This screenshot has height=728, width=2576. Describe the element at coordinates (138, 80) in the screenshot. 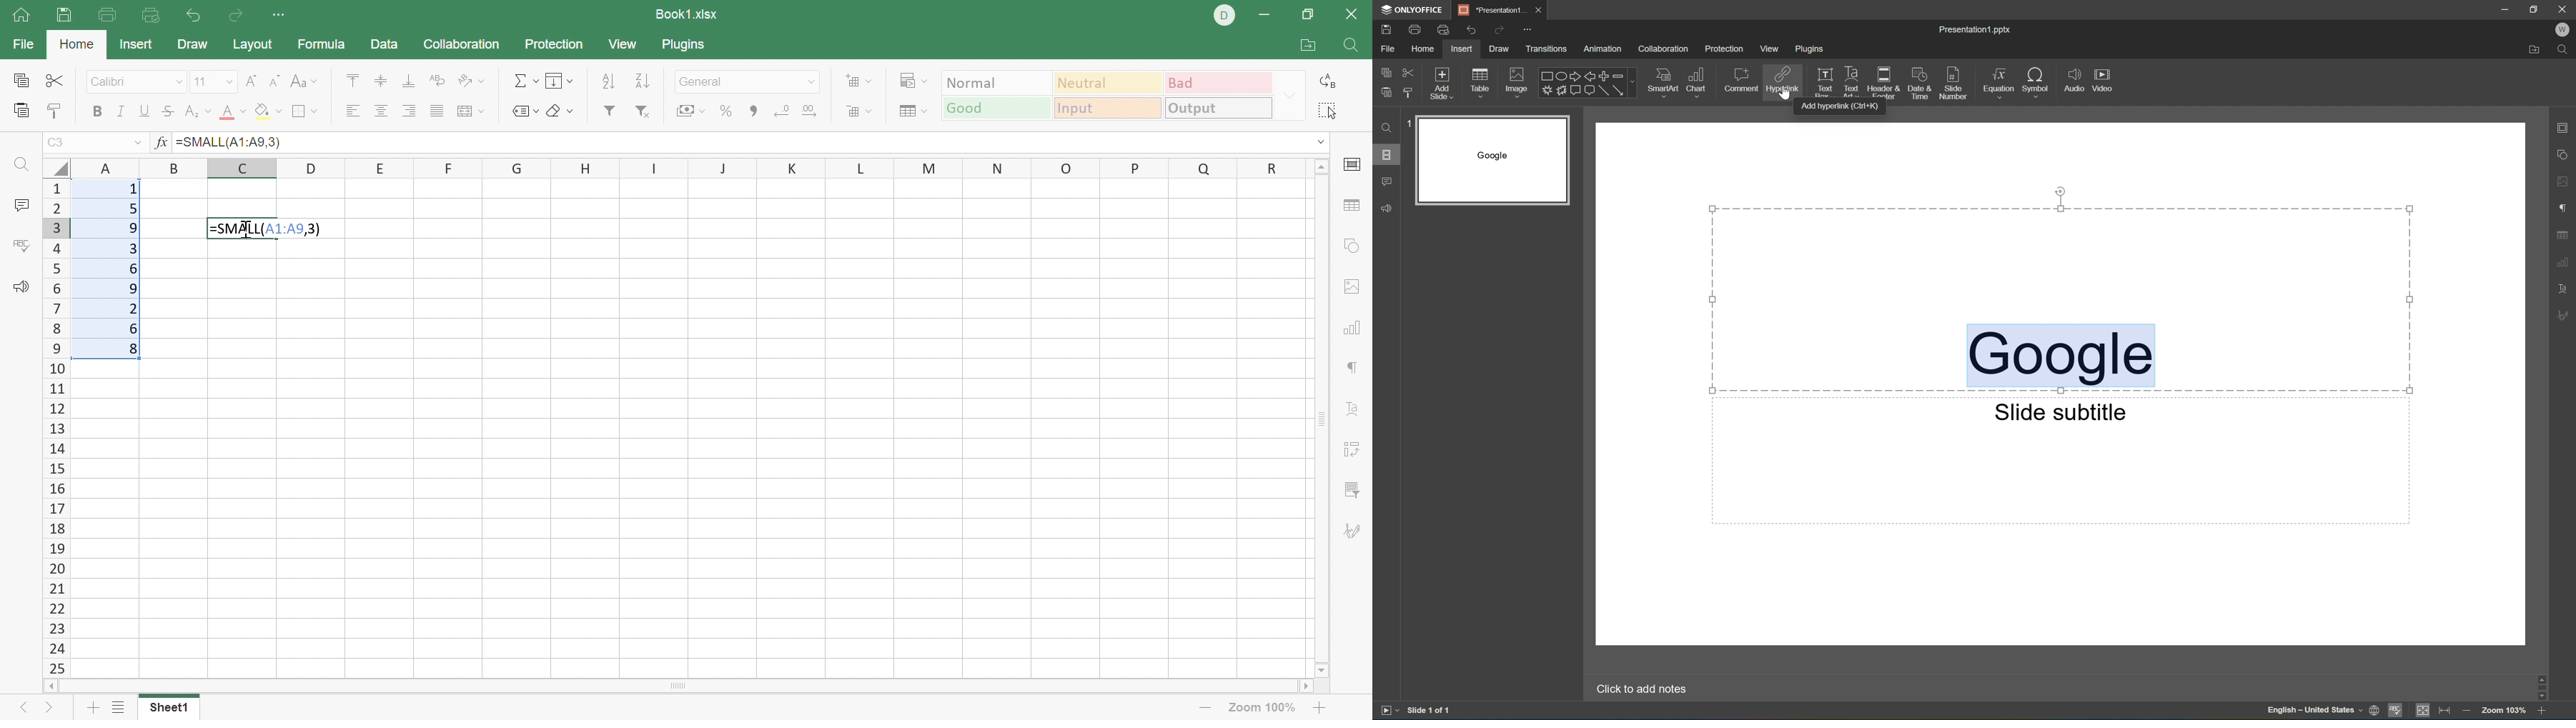

I see `Font` at that location.